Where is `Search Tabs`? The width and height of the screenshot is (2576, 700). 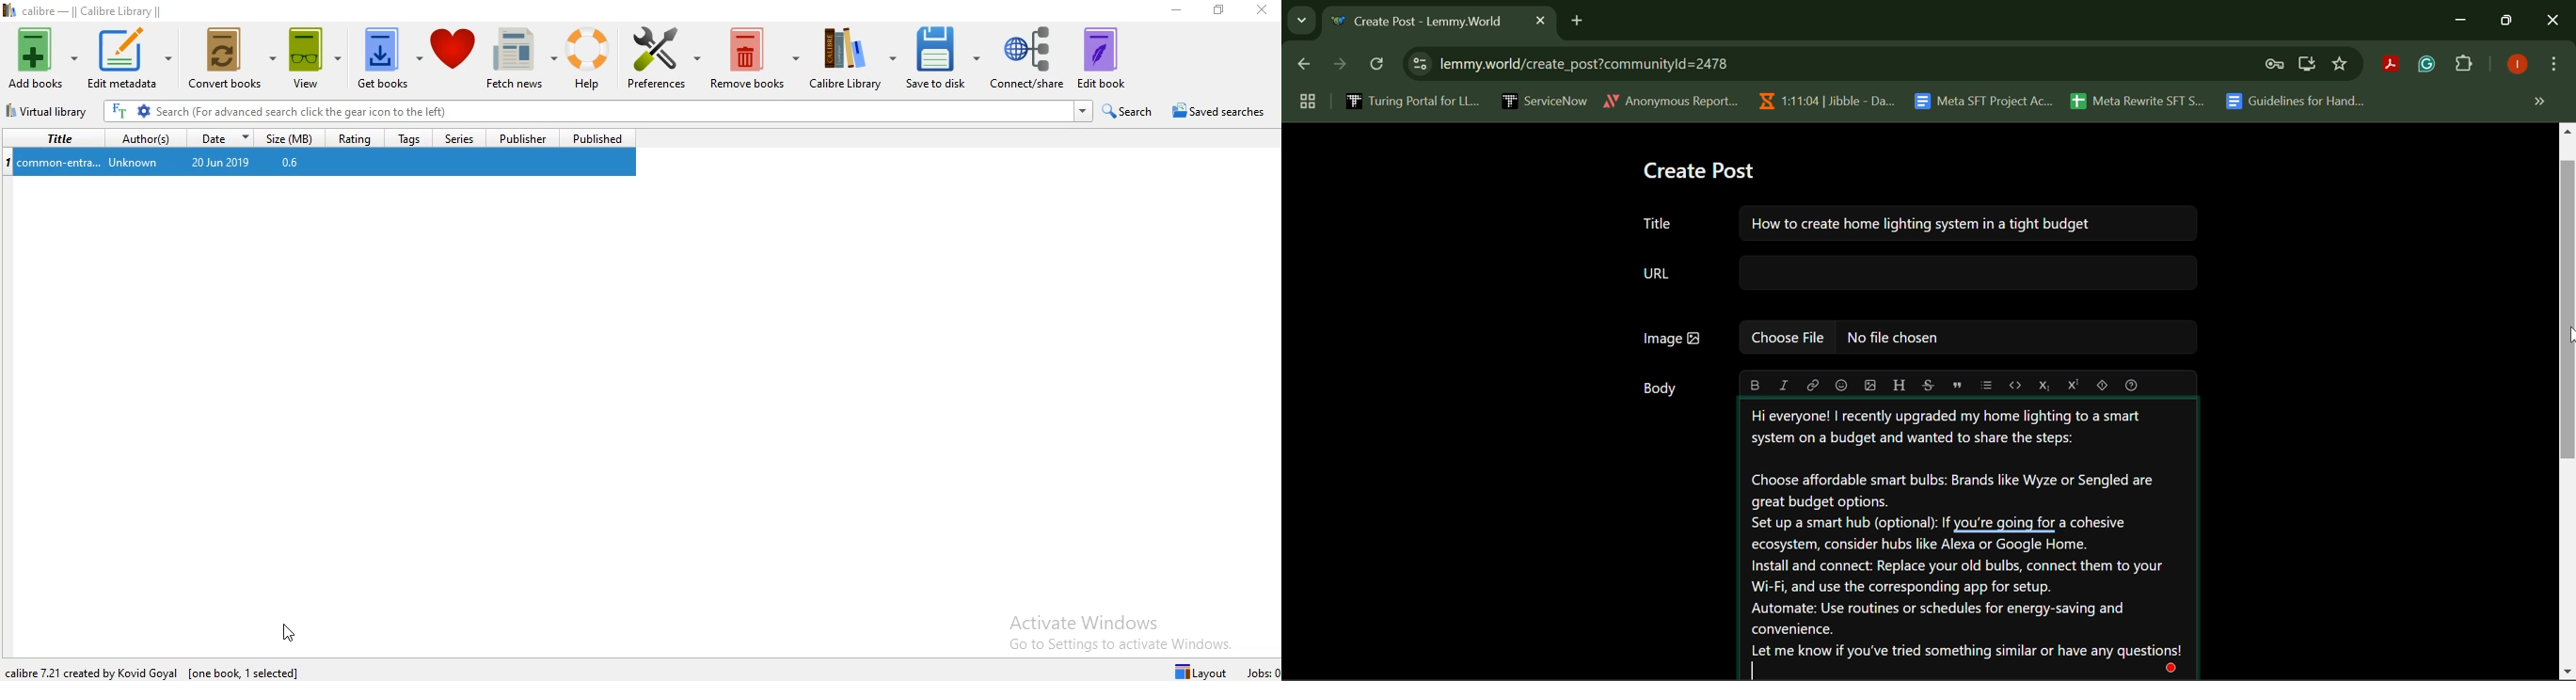
Search Tabs is located at coordinates (1298, 18).